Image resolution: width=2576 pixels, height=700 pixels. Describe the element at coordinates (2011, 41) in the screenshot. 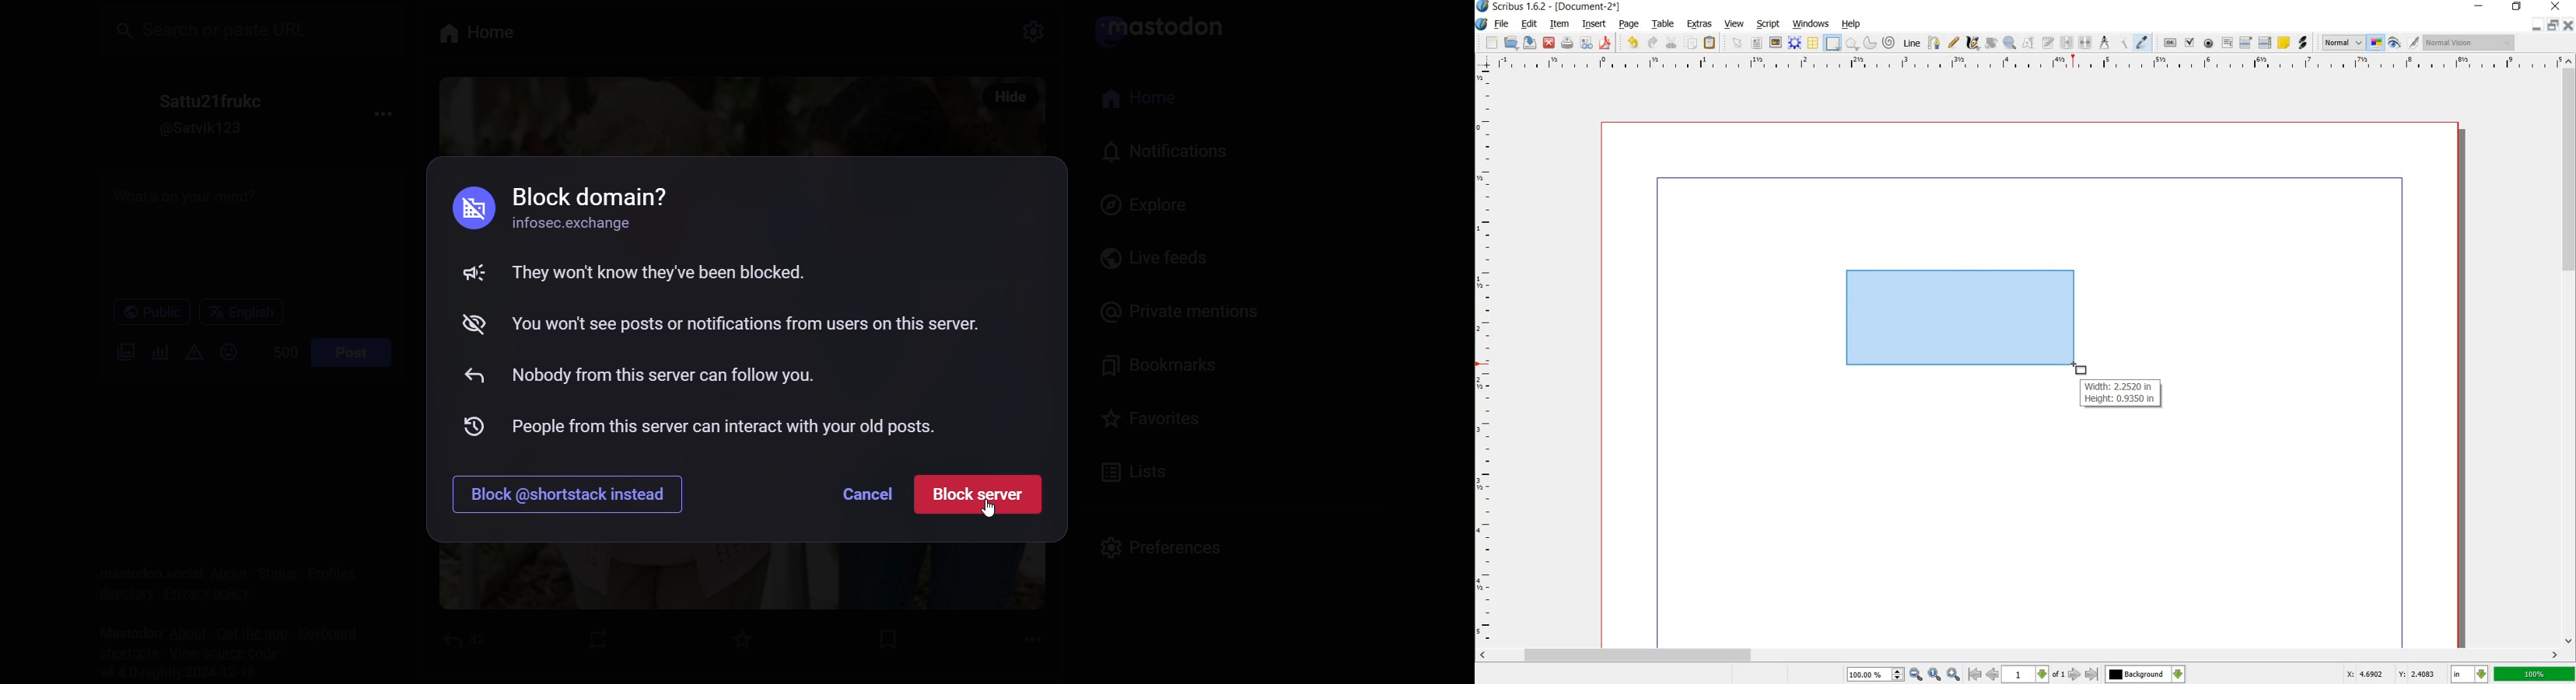

I see `ZOOM IN OR OUT` at that location.